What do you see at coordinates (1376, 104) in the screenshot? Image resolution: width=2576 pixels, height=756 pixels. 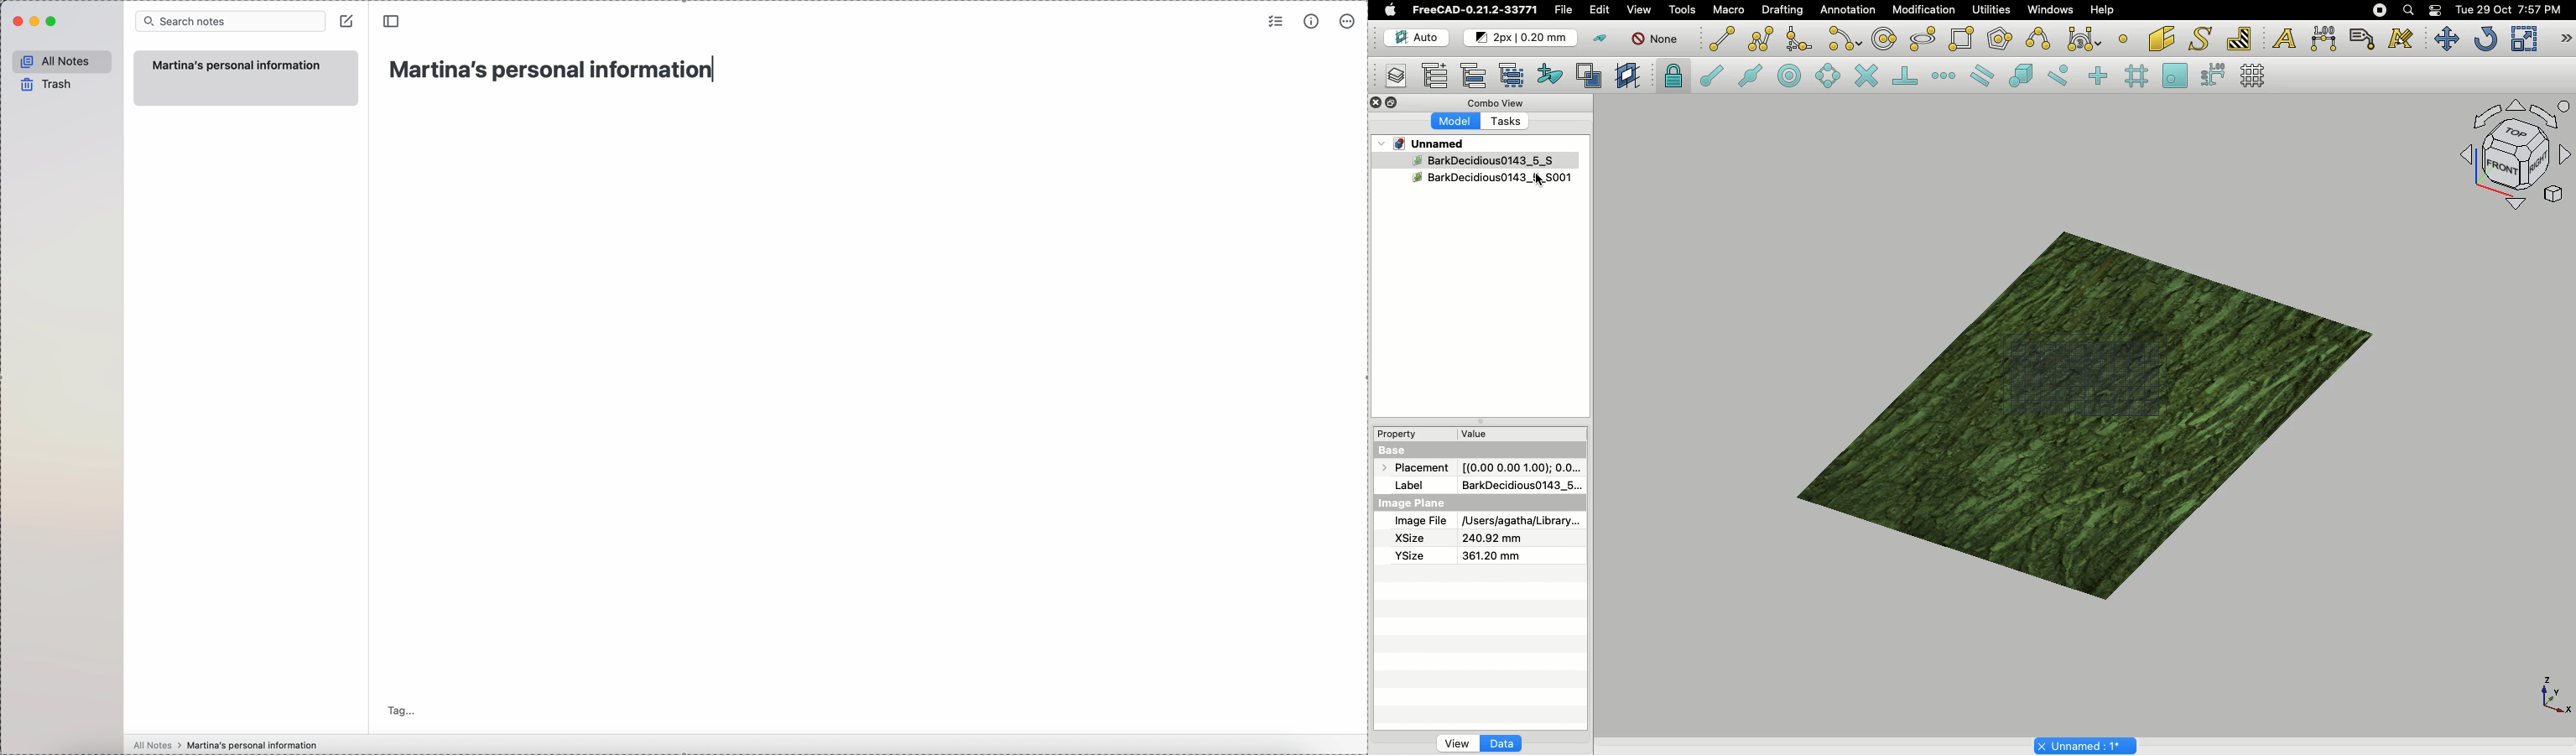 I see `Close` at bounding box center [1376, 104].